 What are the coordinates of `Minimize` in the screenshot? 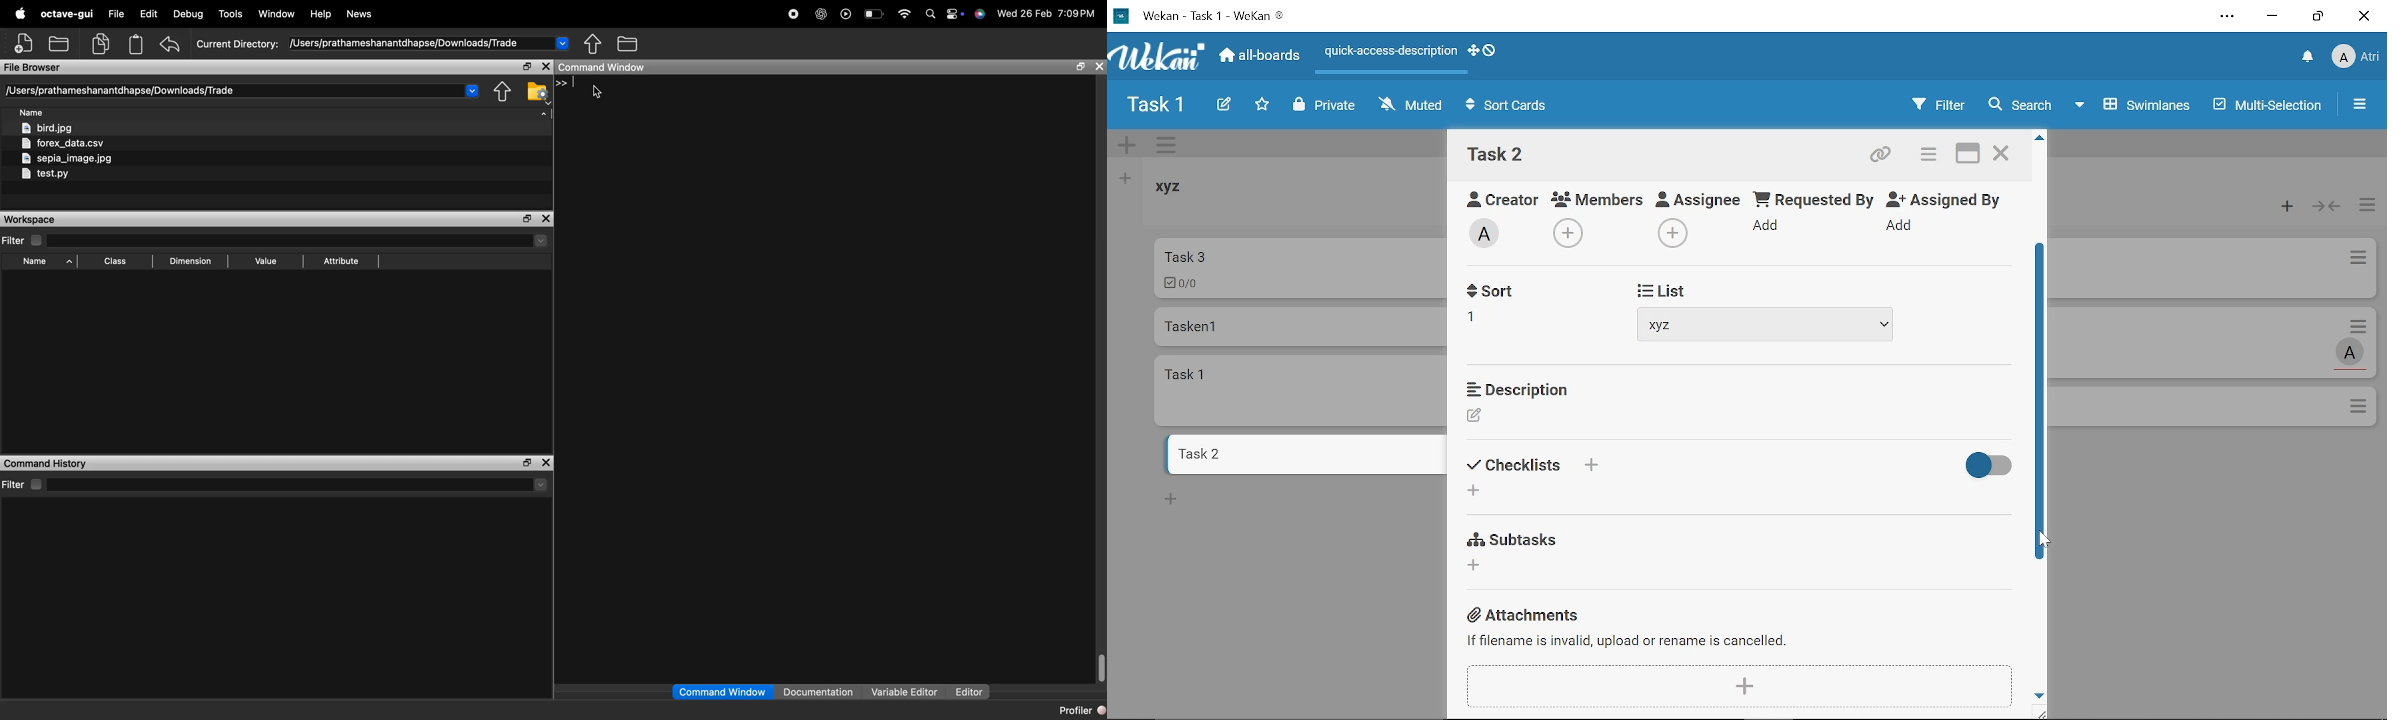 It's located at (2273, 19).